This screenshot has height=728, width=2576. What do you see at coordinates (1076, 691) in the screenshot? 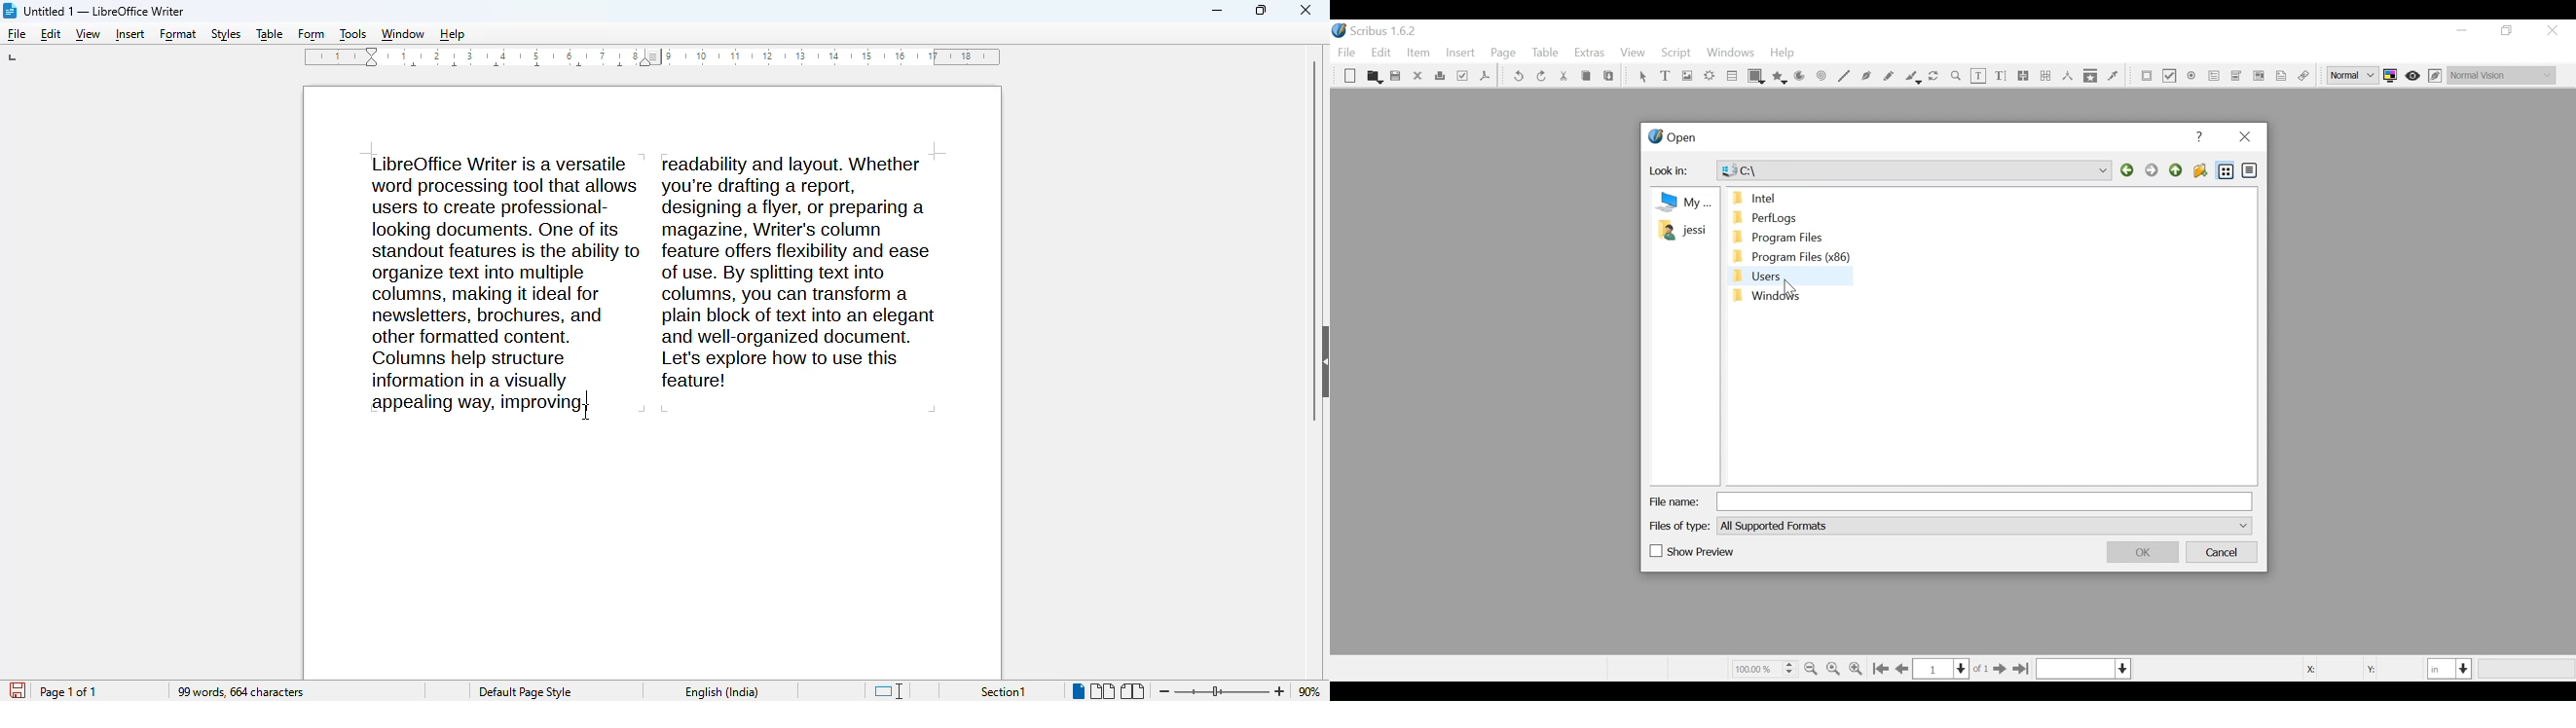
I see `single page view` at bounding box center [1076, 691].